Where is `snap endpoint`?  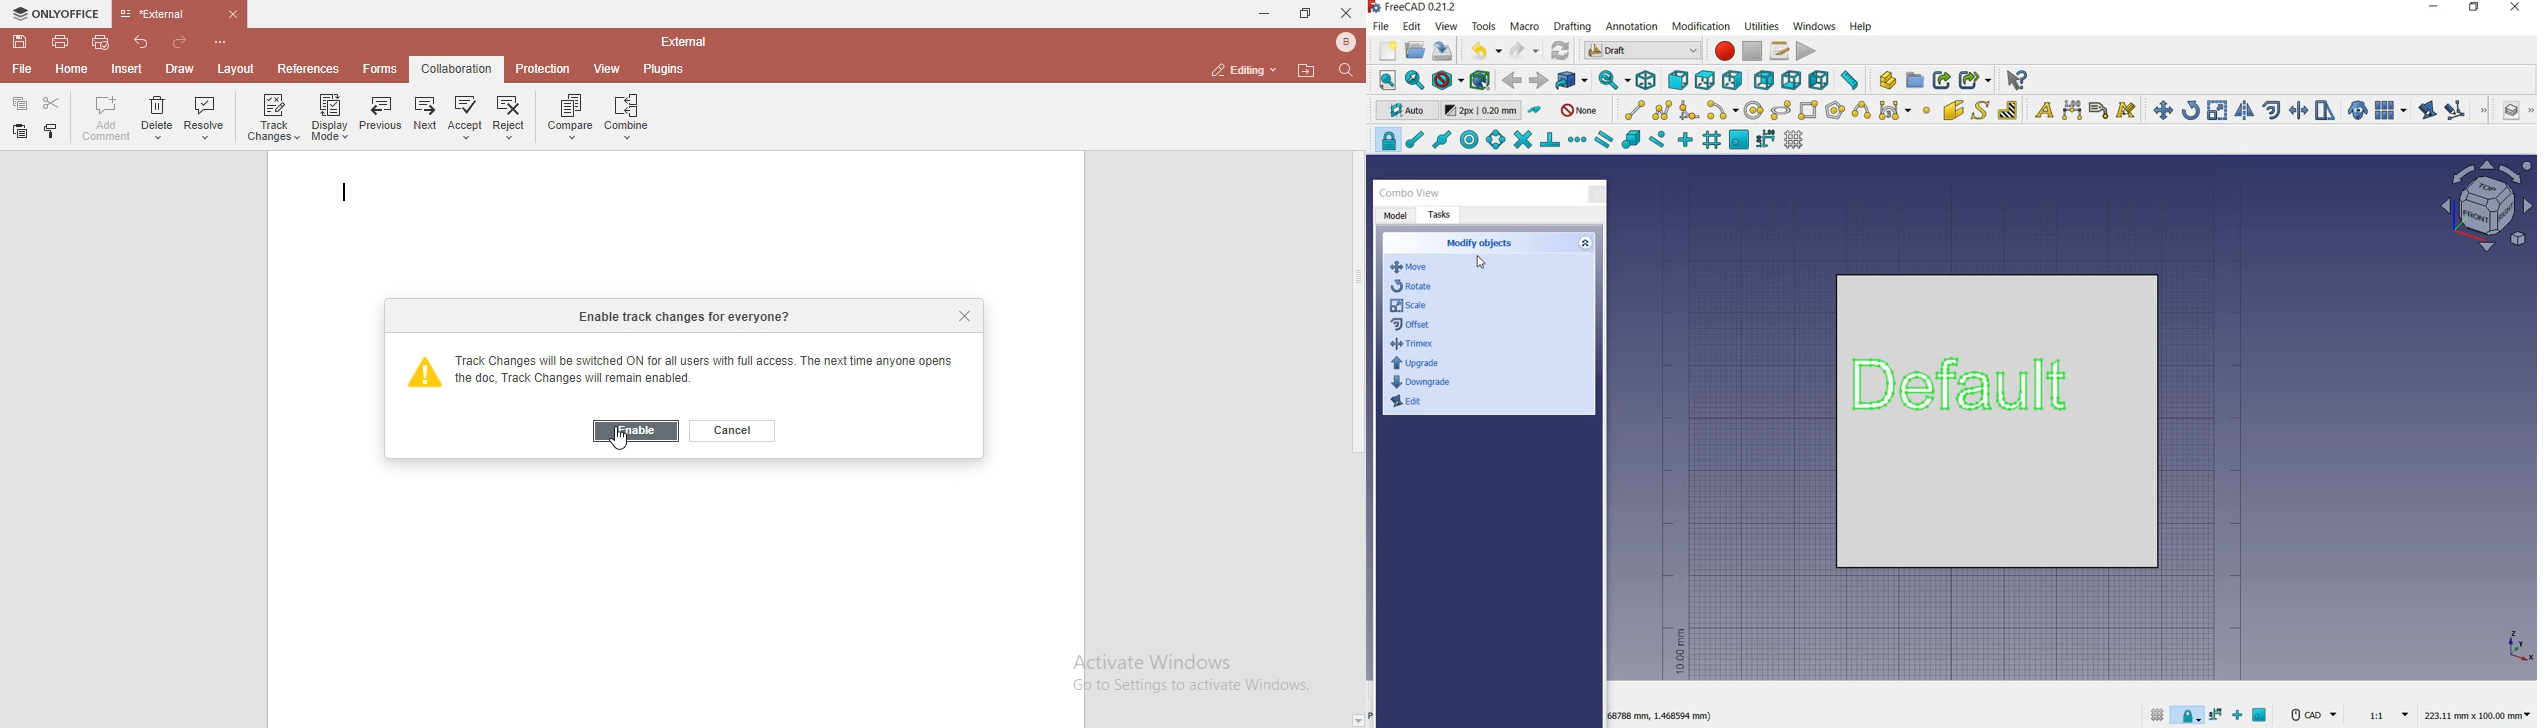 snap endpoint is located at coordinates (1413, 140).